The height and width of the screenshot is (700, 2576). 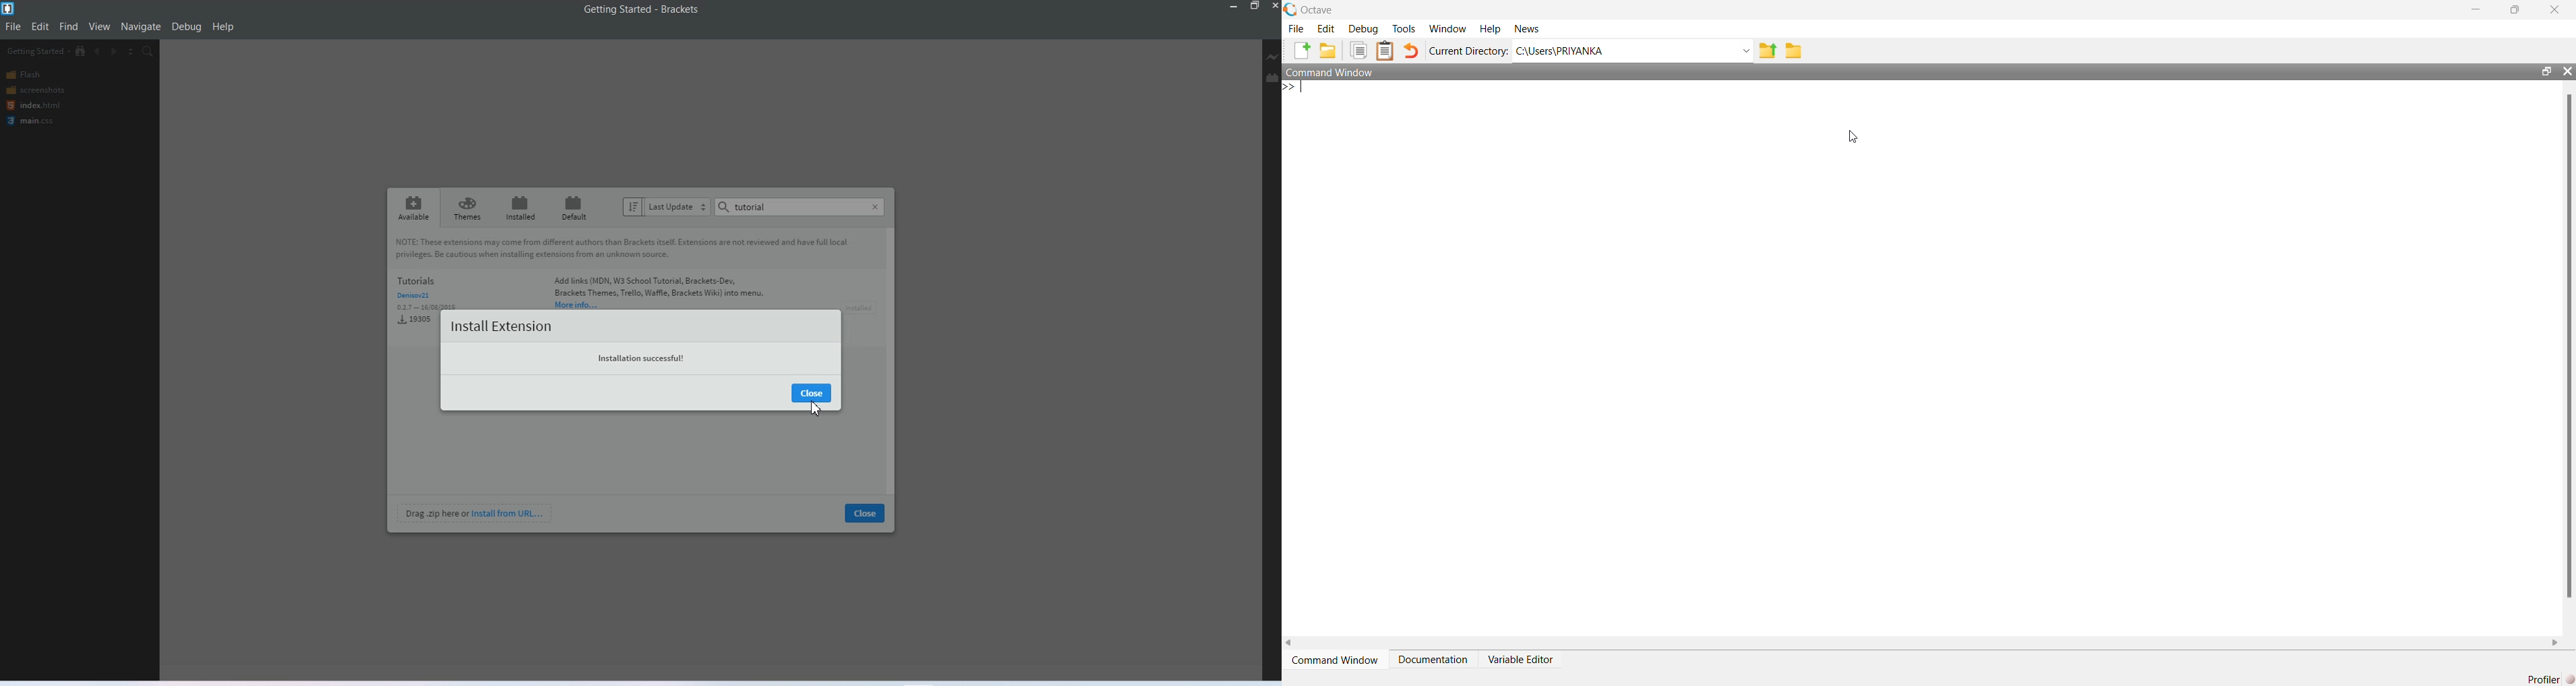 What do you see at coordinates (1469, 51) in the screenshot?
I see `Current Directory:` at bounding box center [1469, 51].